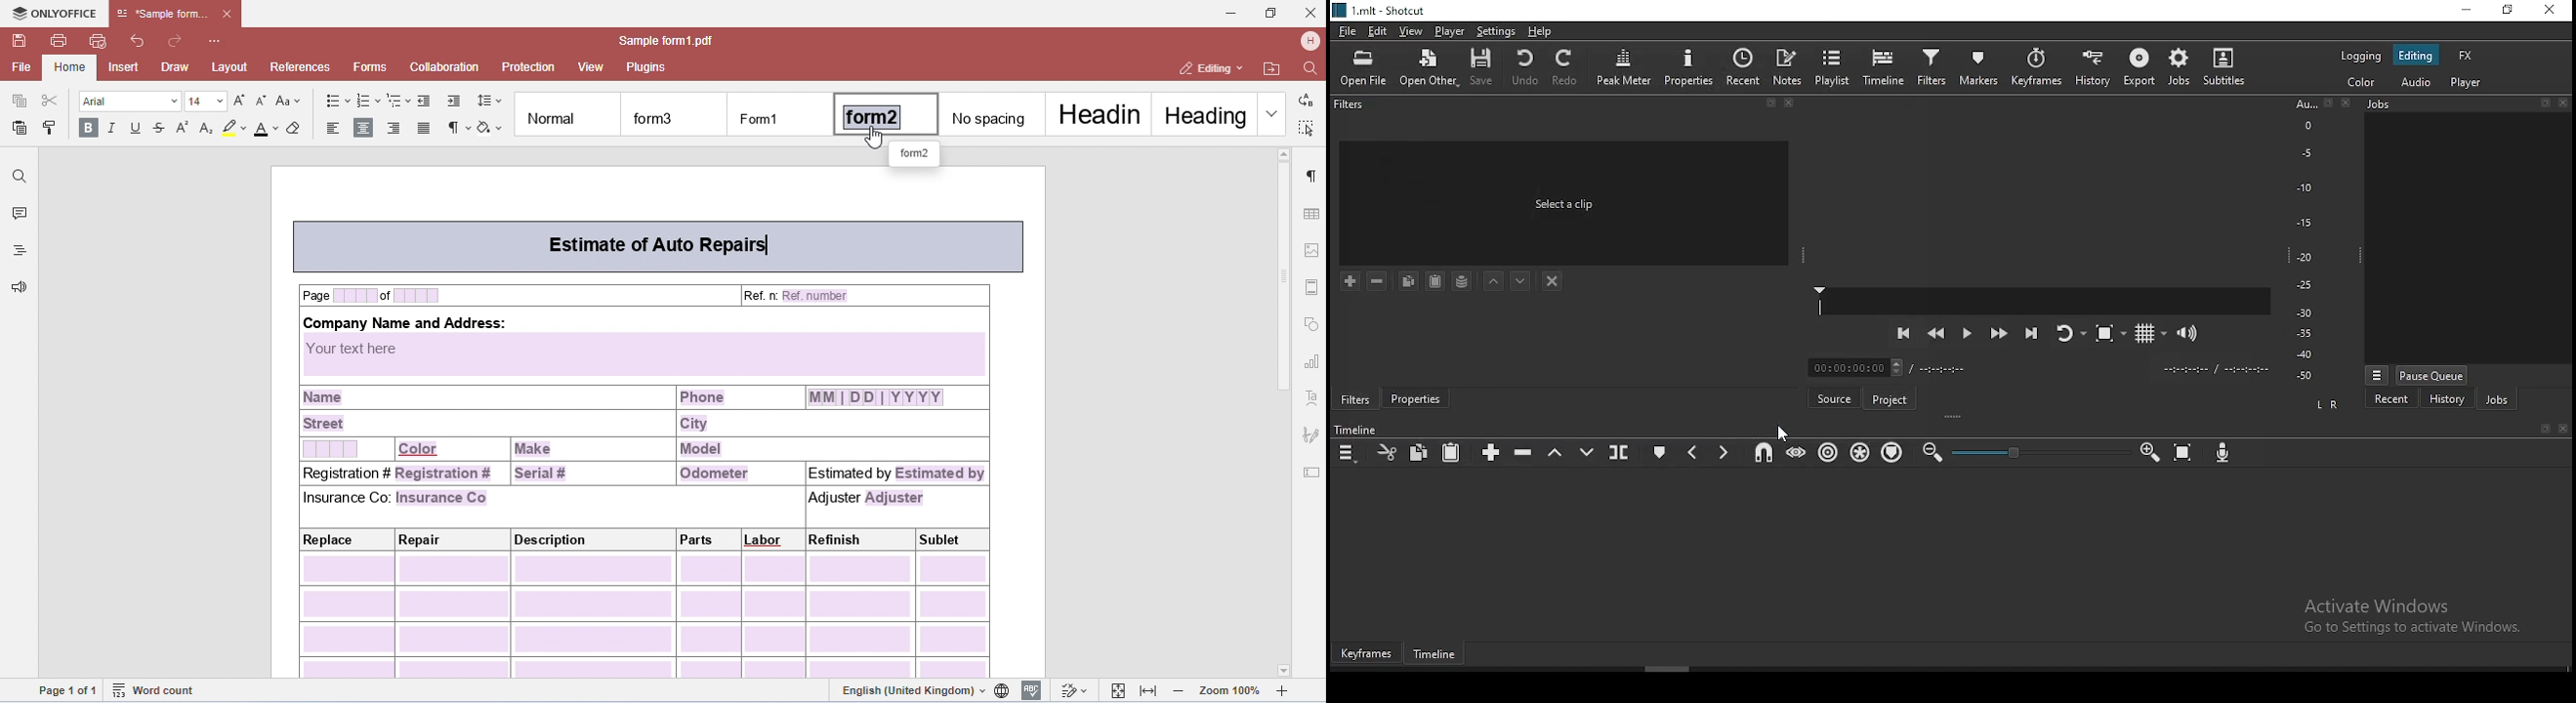 Image resolution: width=2576 pixels, height=728 pixels. Describe the element at coordinates (2466, 55) in the screenshot. I see `fx` at that location.